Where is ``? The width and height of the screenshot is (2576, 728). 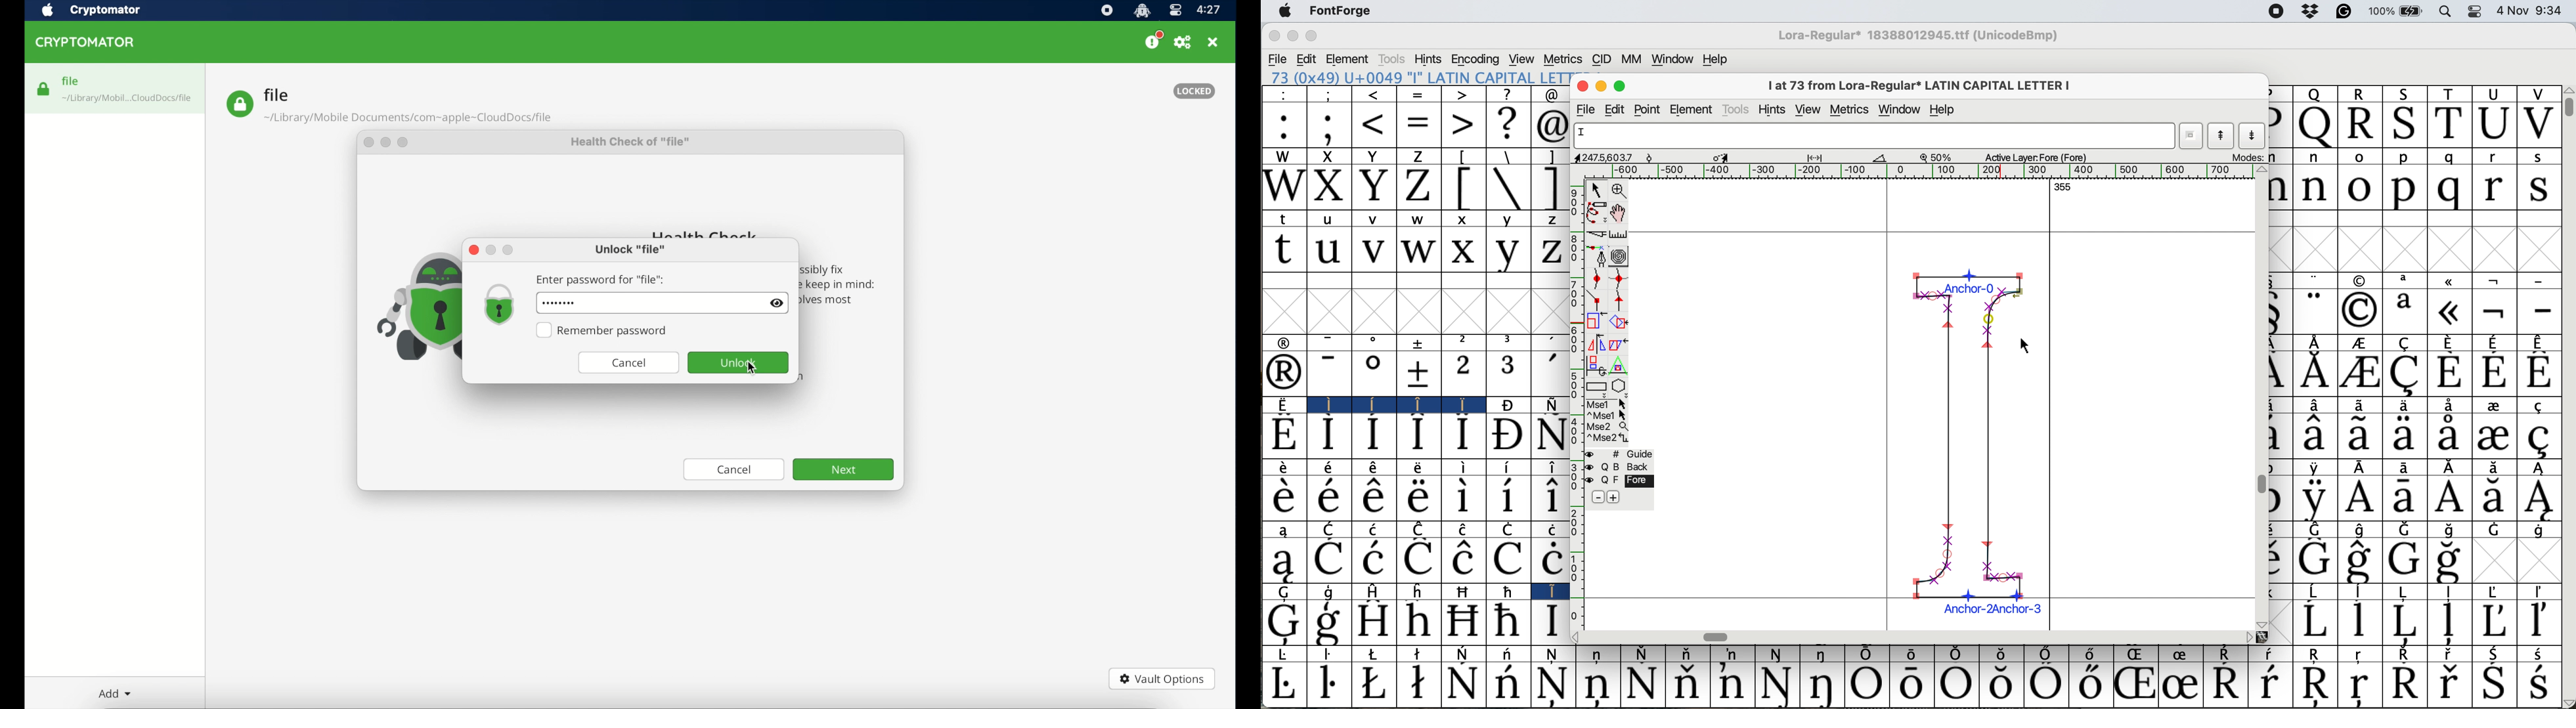  is located at coordinates (1419, 403).